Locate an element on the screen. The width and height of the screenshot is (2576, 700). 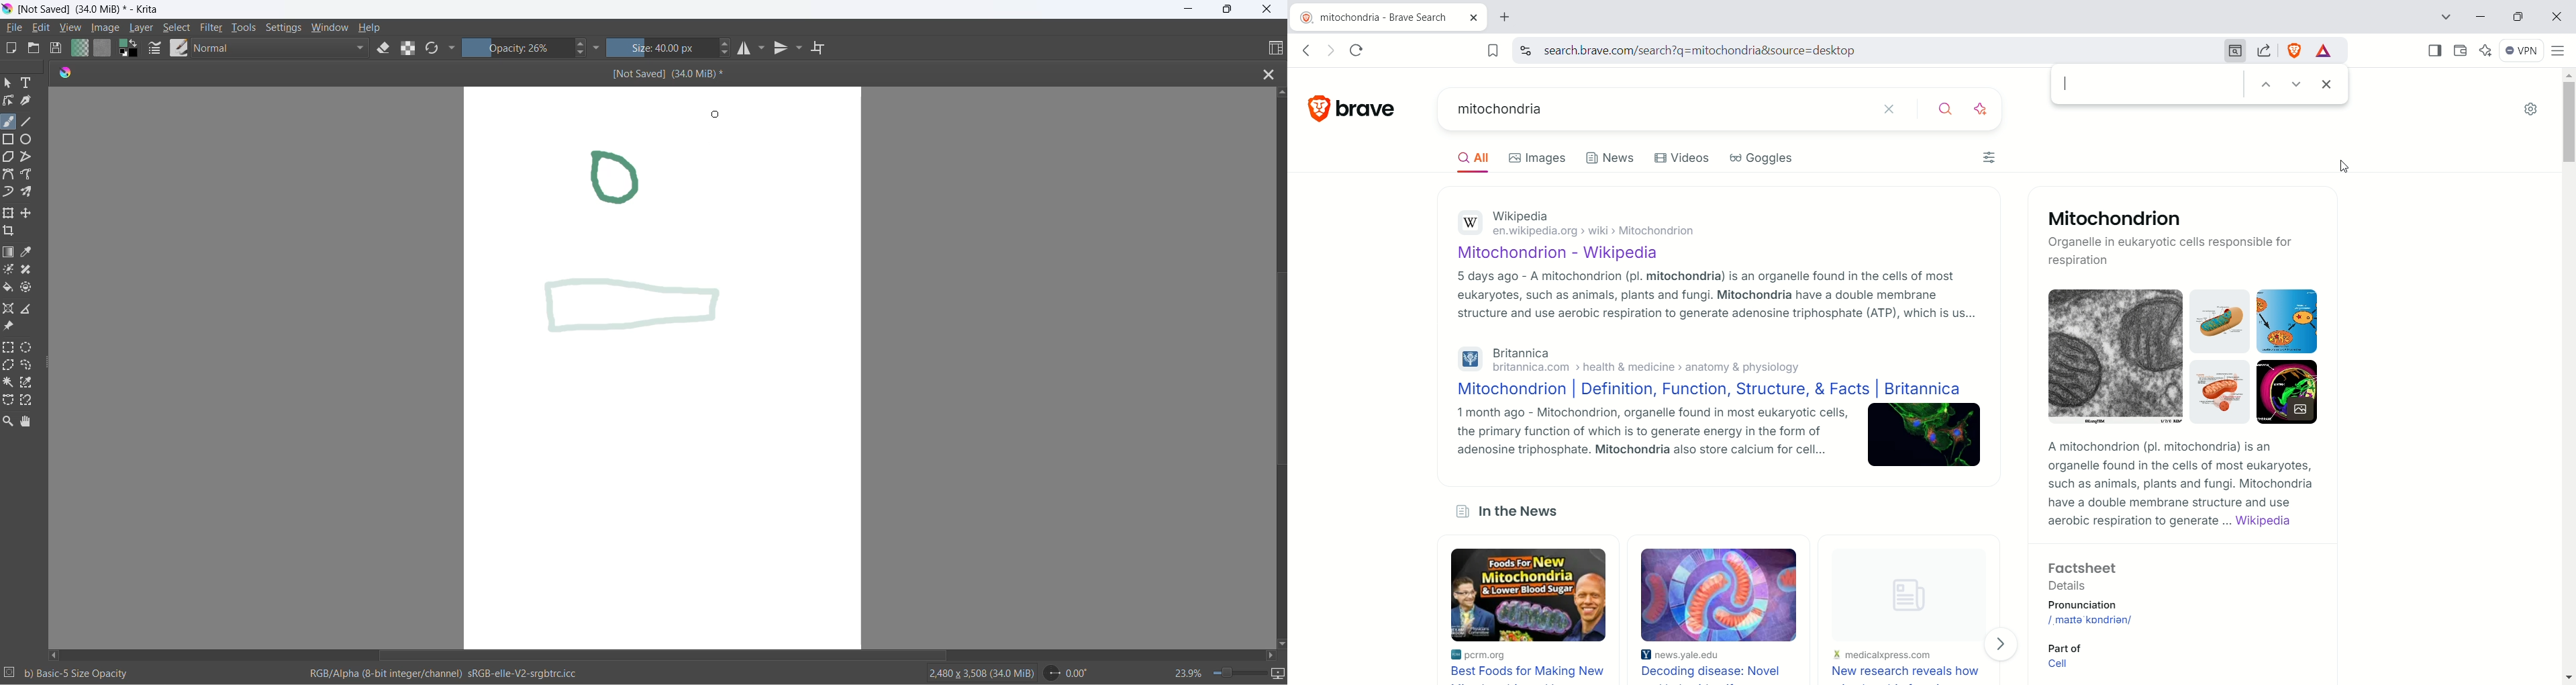
rectangle tool is located at coordinates (11, 140).